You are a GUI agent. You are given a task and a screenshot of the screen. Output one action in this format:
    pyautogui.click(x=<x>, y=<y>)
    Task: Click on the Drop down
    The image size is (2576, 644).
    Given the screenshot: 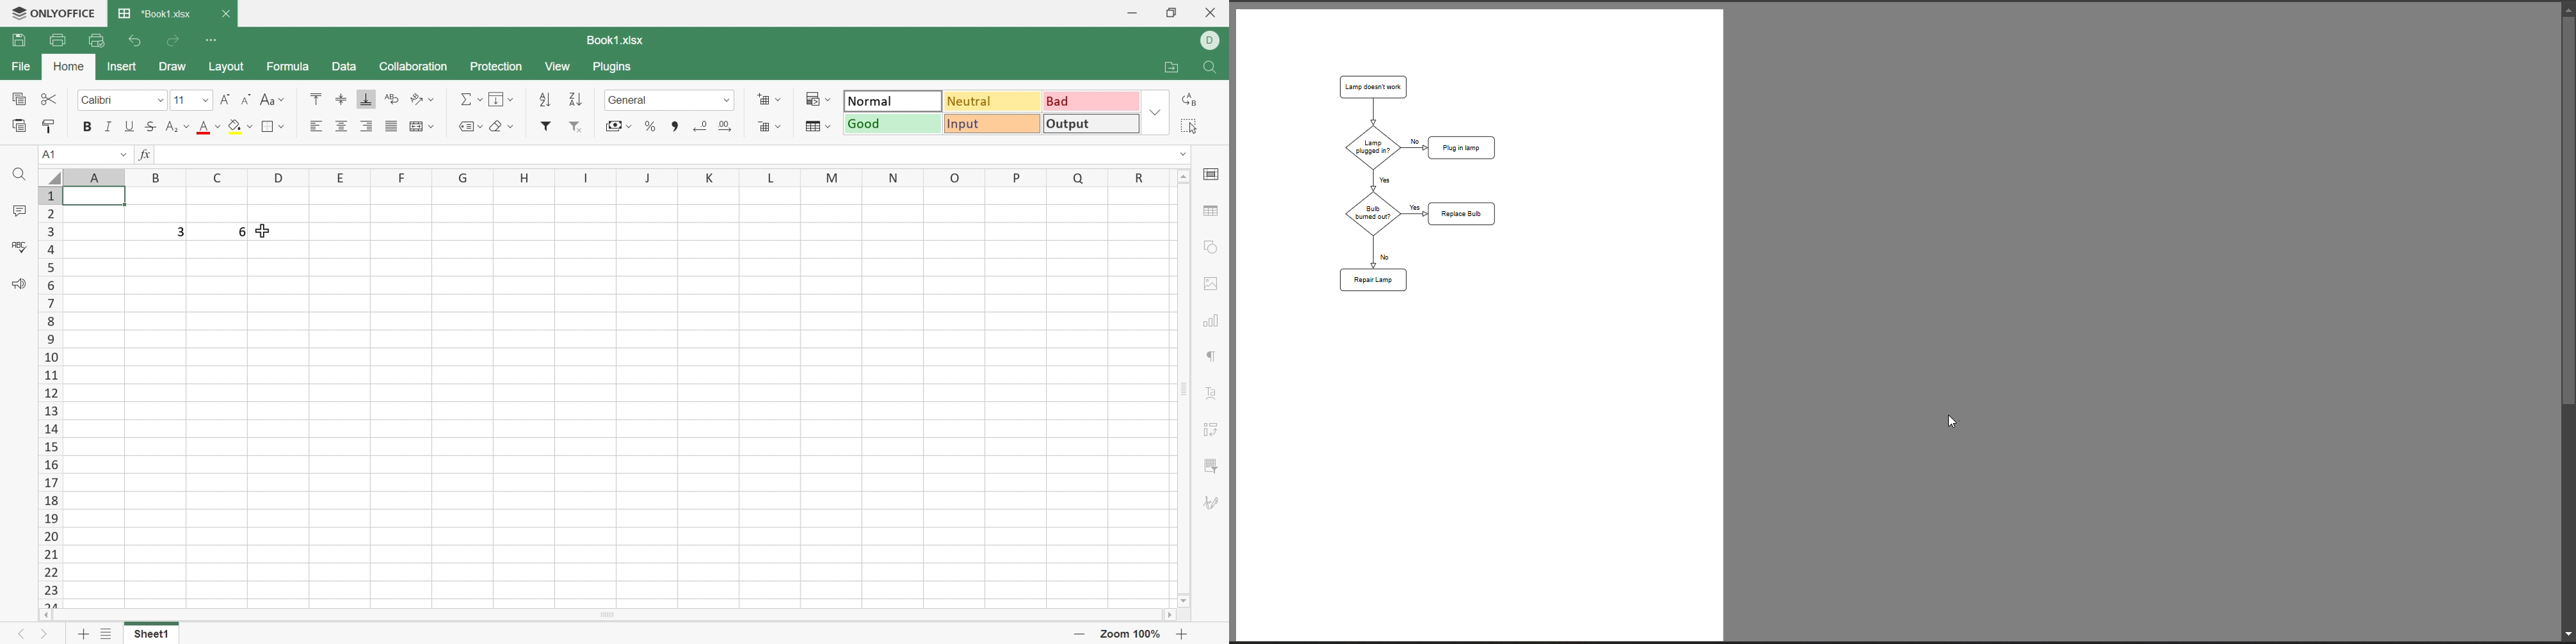 What is the action you would take?
    pyautogui.click(x=125, y=155)
    